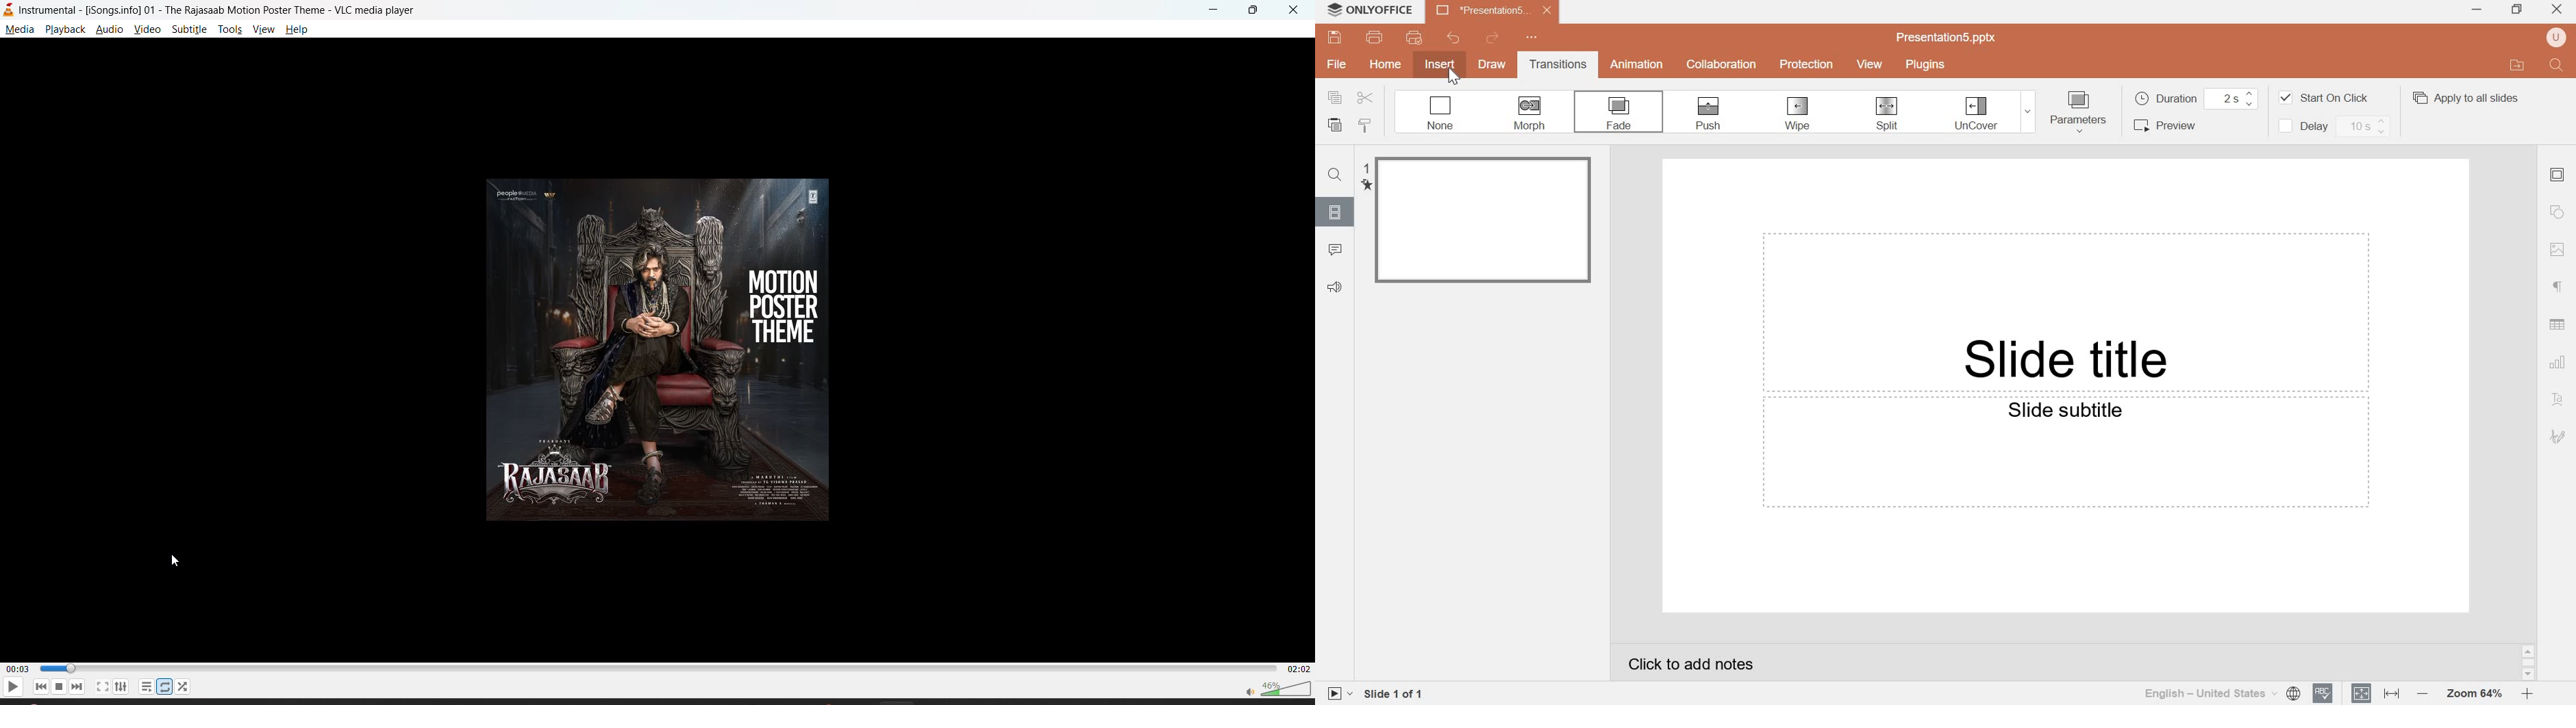 This screenshot has width=2576, height=728. I want to click on Plugins, so click(1925, 63).